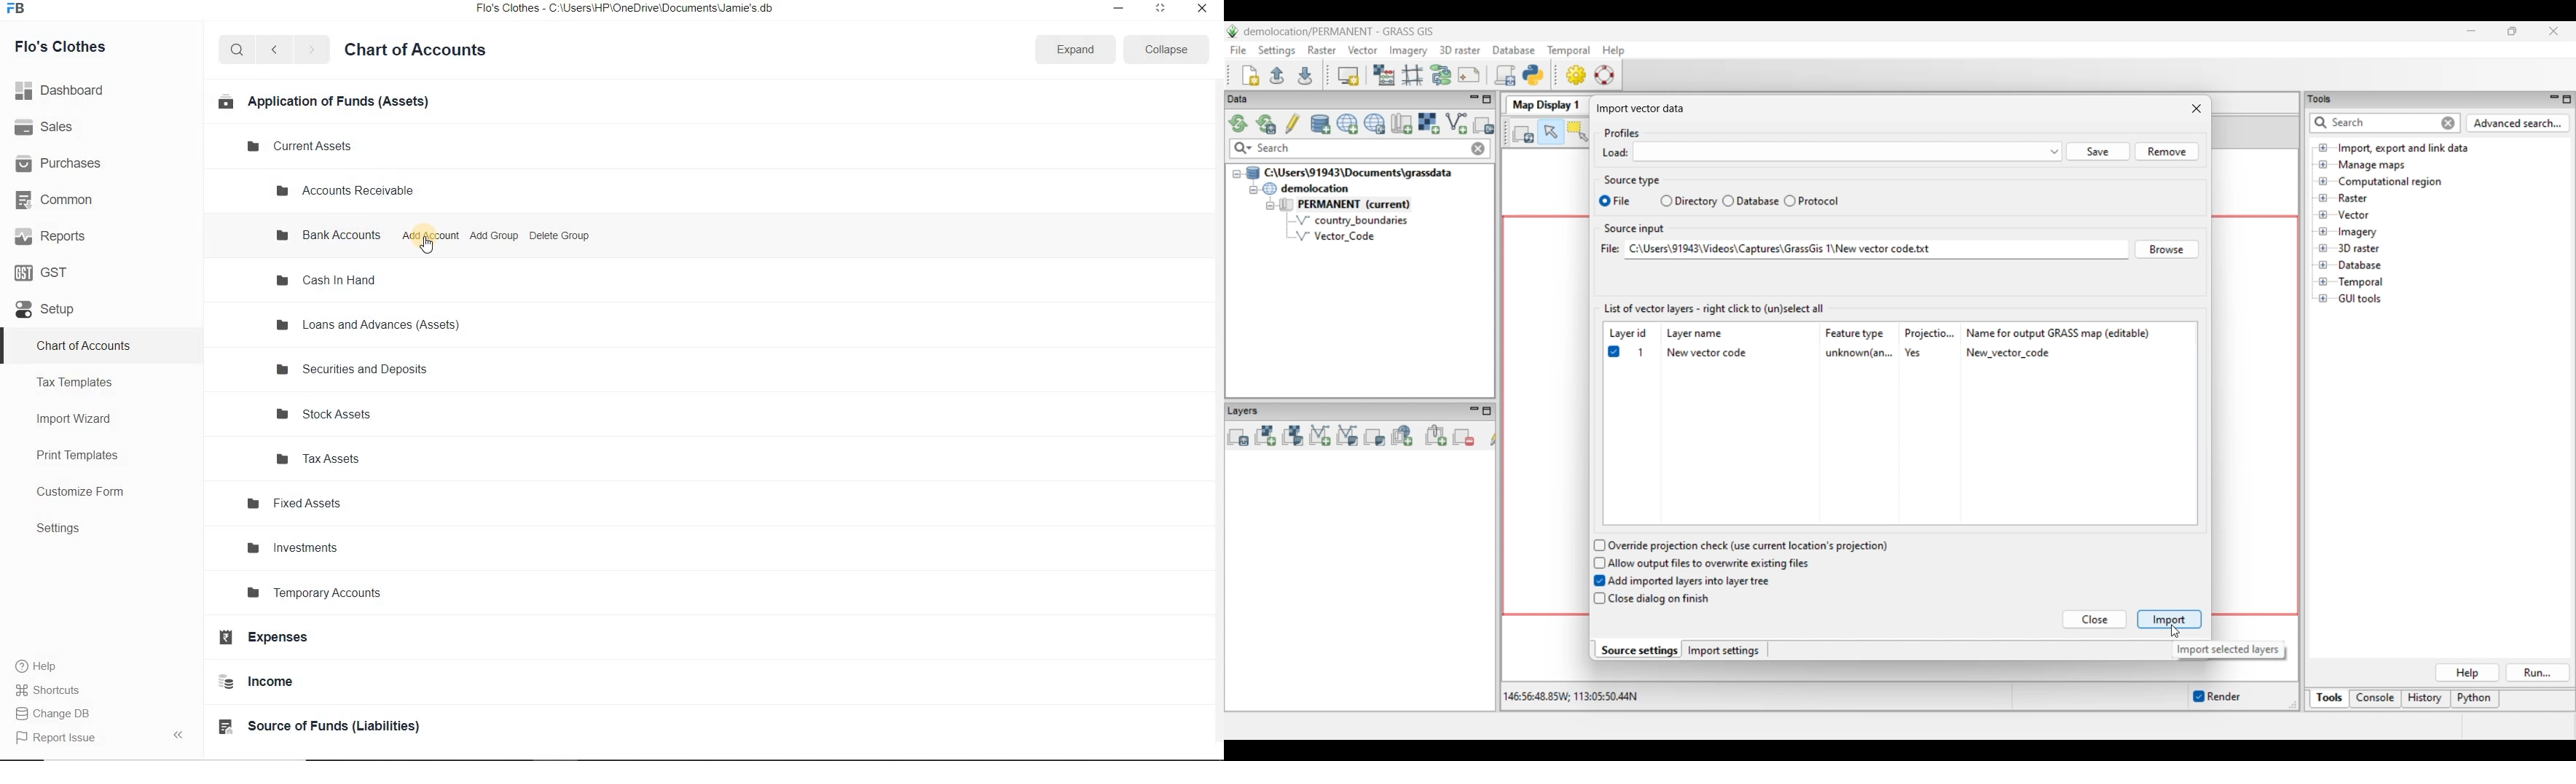 This screenshot has width=2576, height=784. Describe the element at coordinates (310, 506) in the screenshot. I see `Fixed Assets` at that location.